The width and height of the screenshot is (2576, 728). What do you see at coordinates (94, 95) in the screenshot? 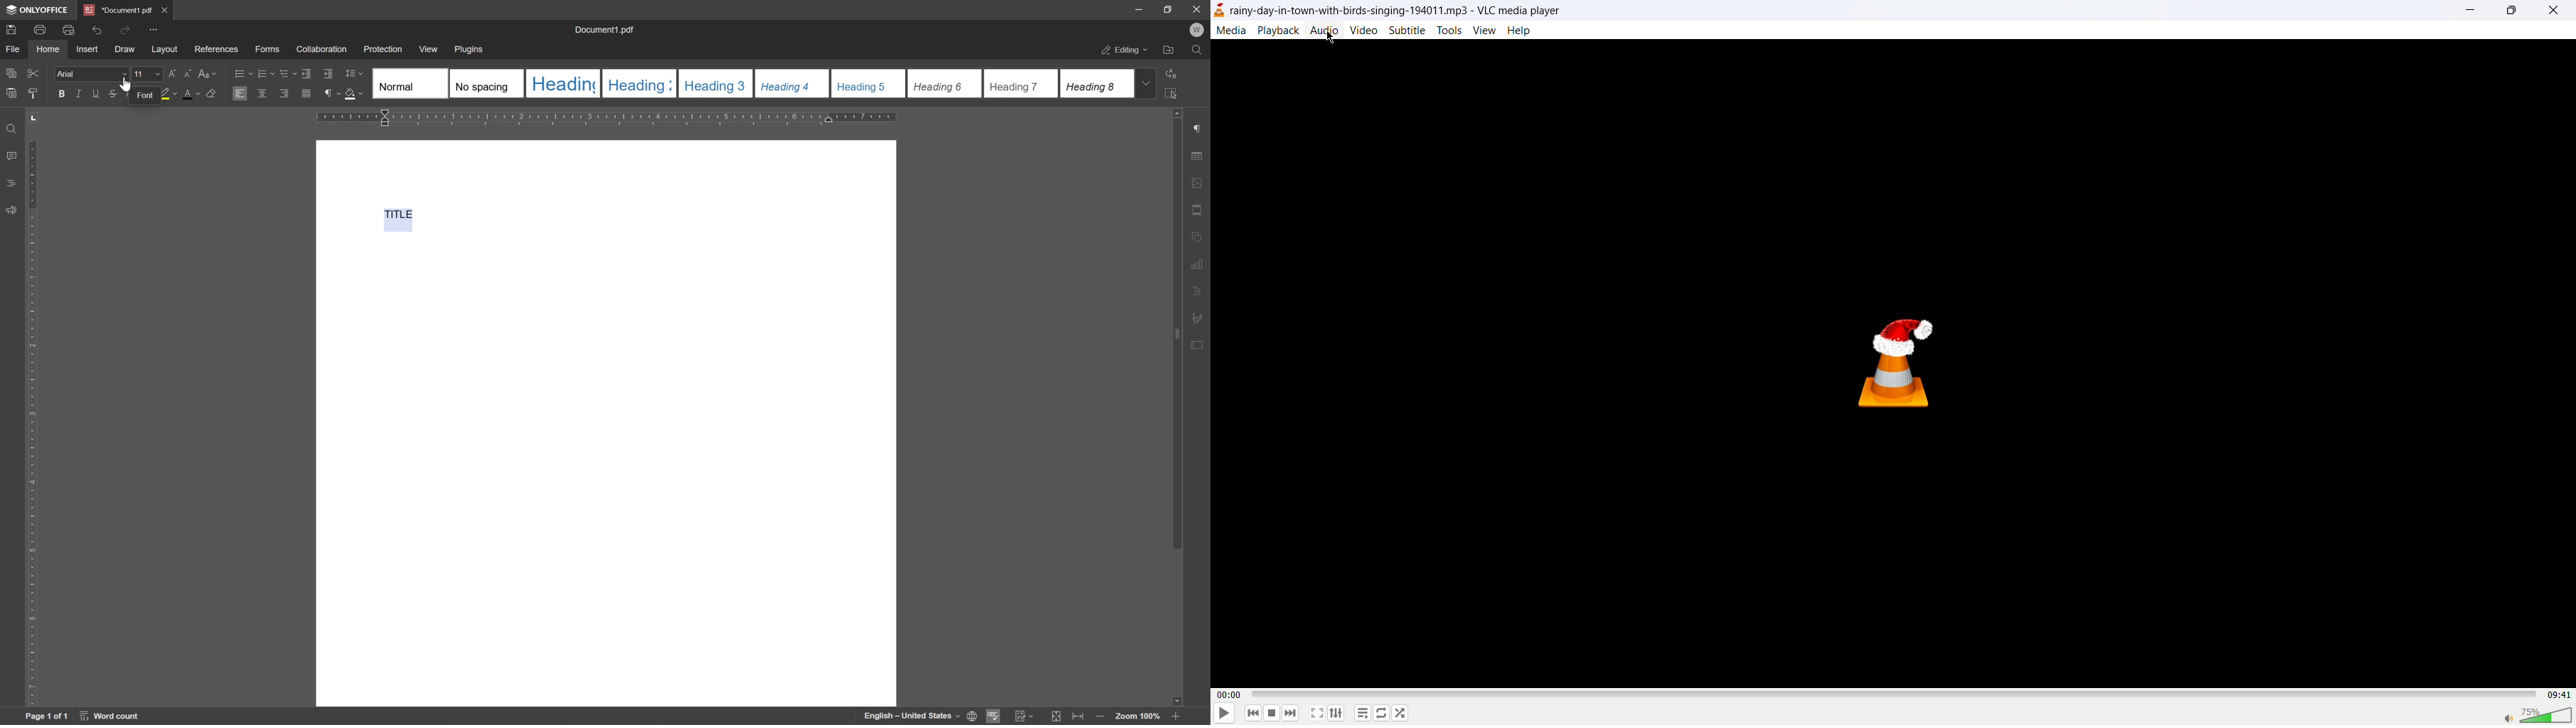
I see `underline` at bounding box center [94, 95].